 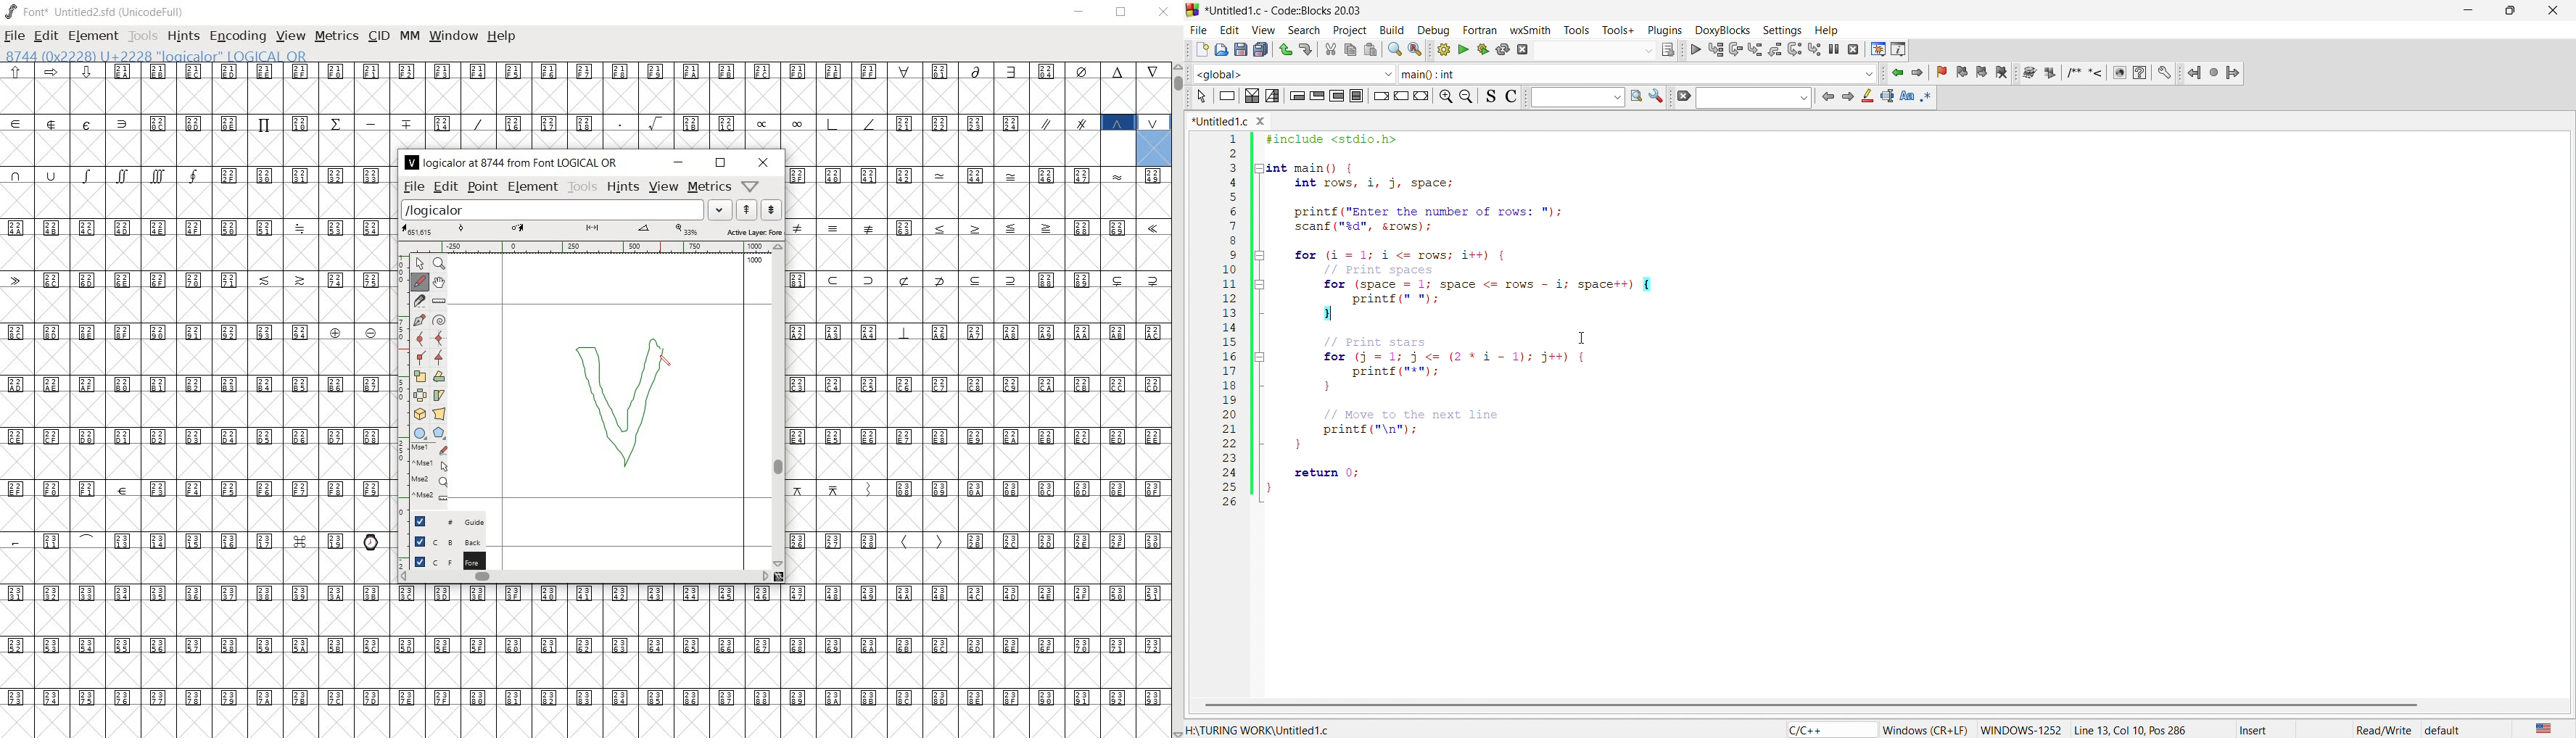 What do you see at coordinates (513, 163) in the screenshot?
I see `logicalor at 8744 from Font LOGICAL OR` at bounding box center [513, 163].